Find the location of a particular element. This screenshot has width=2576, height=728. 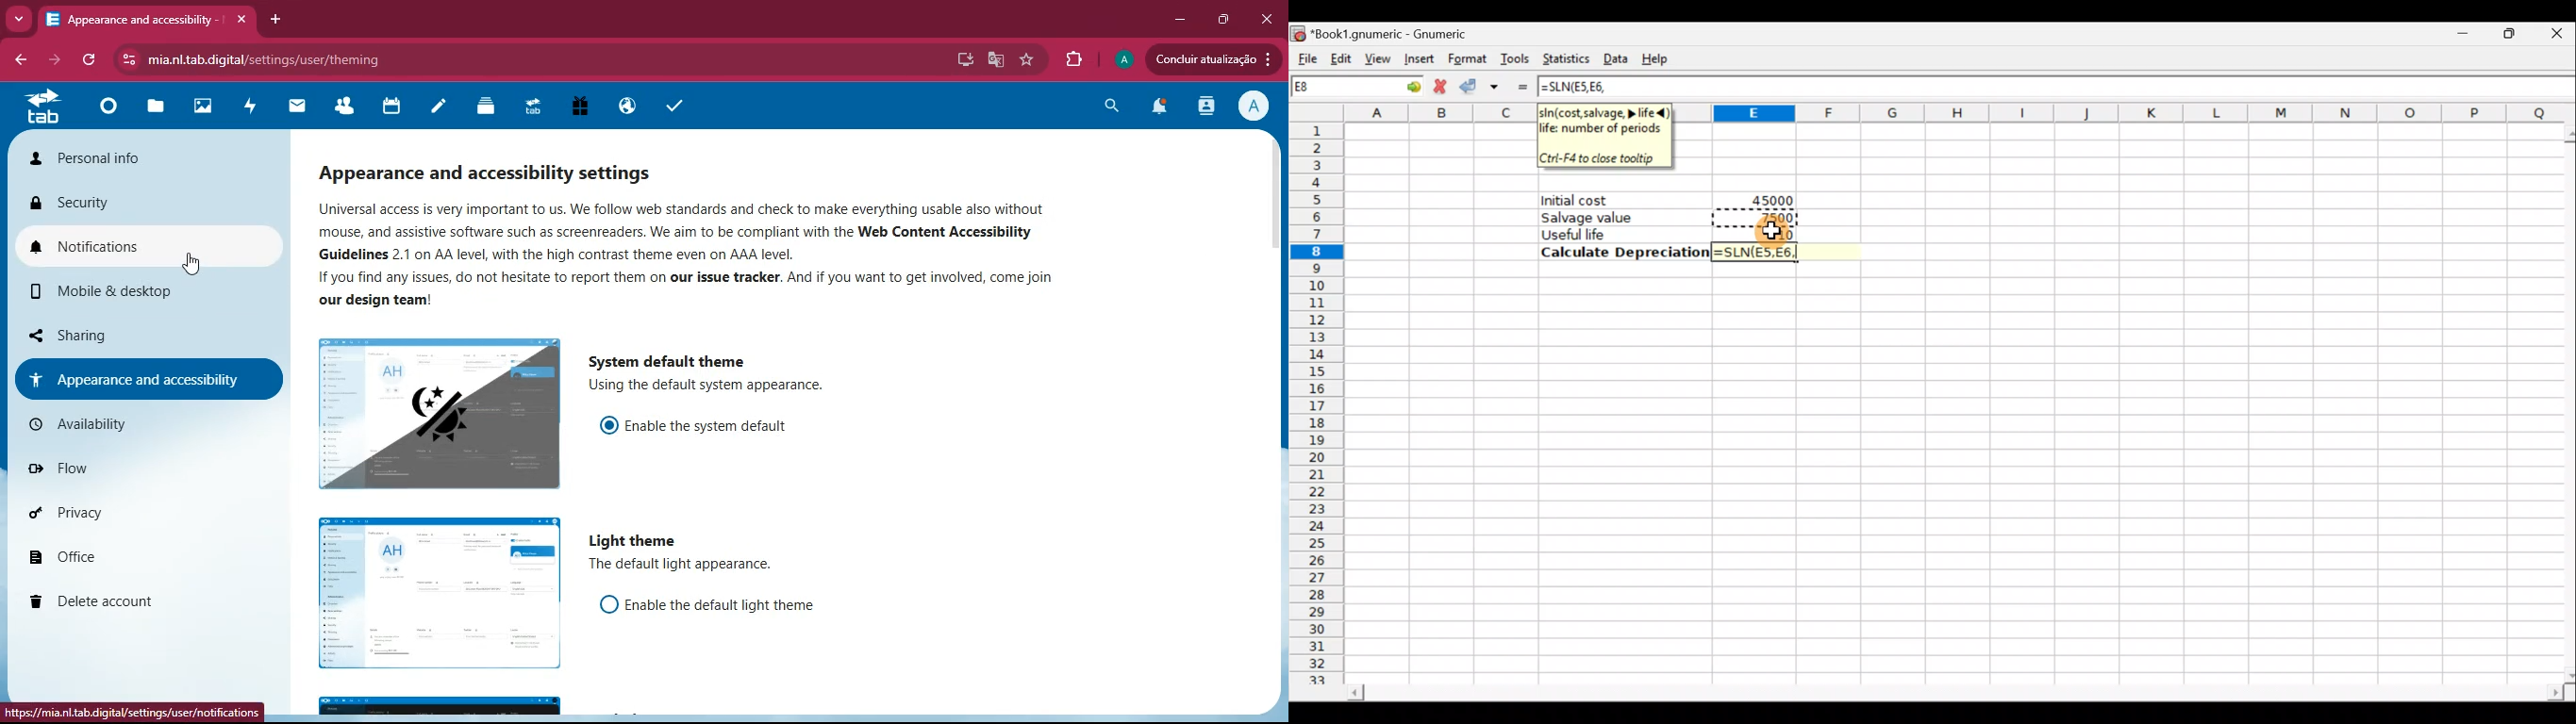

tab is located at coordinates (535, 107).